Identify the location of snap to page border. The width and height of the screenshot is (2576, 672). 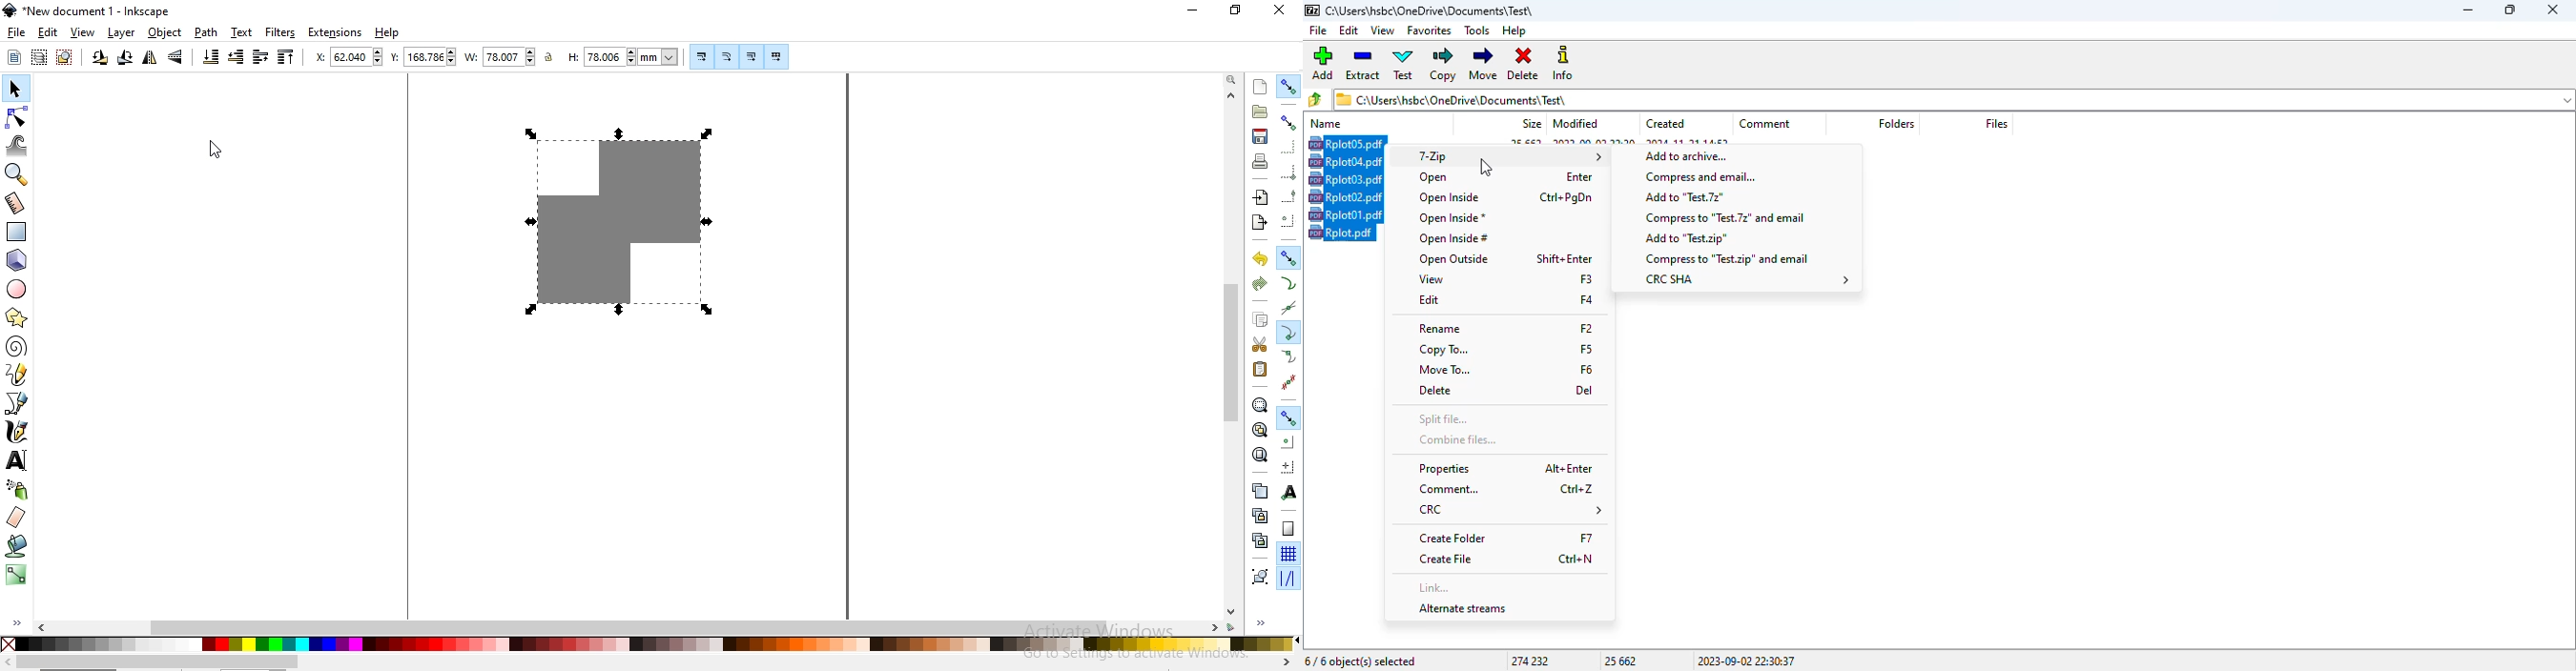
(1288, 529).